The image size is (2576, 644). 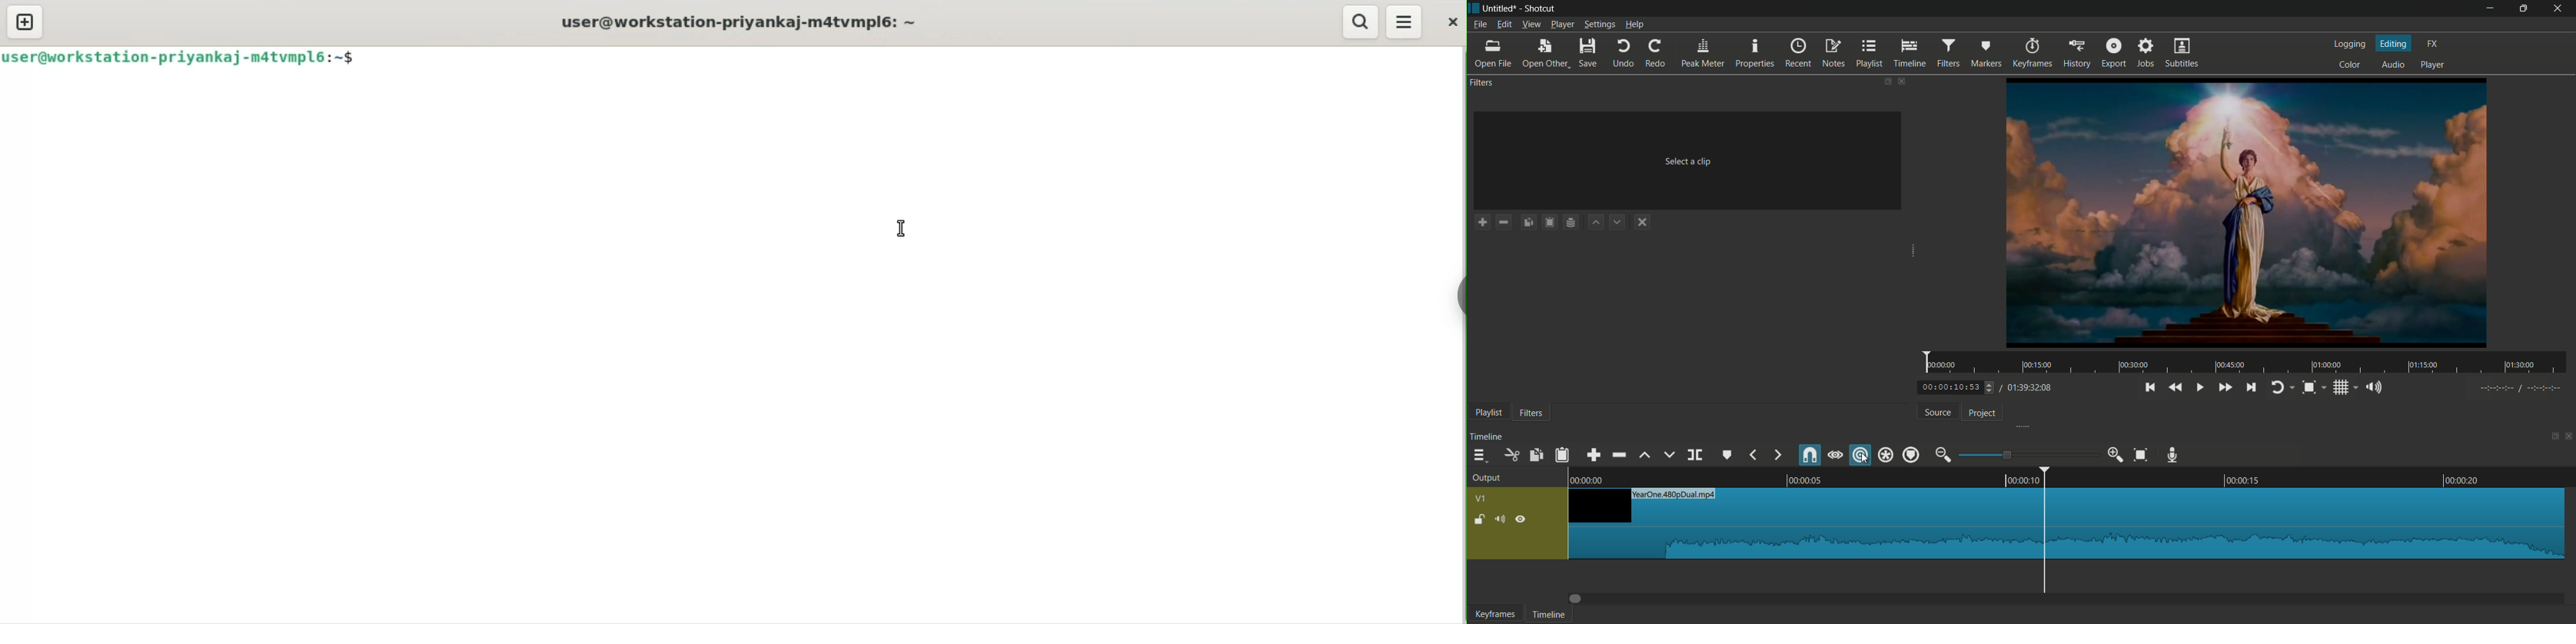 What do you see at coordinates (1488, 414) in the screenshot?
I see `playlist` at bounding box center [1488, 414].